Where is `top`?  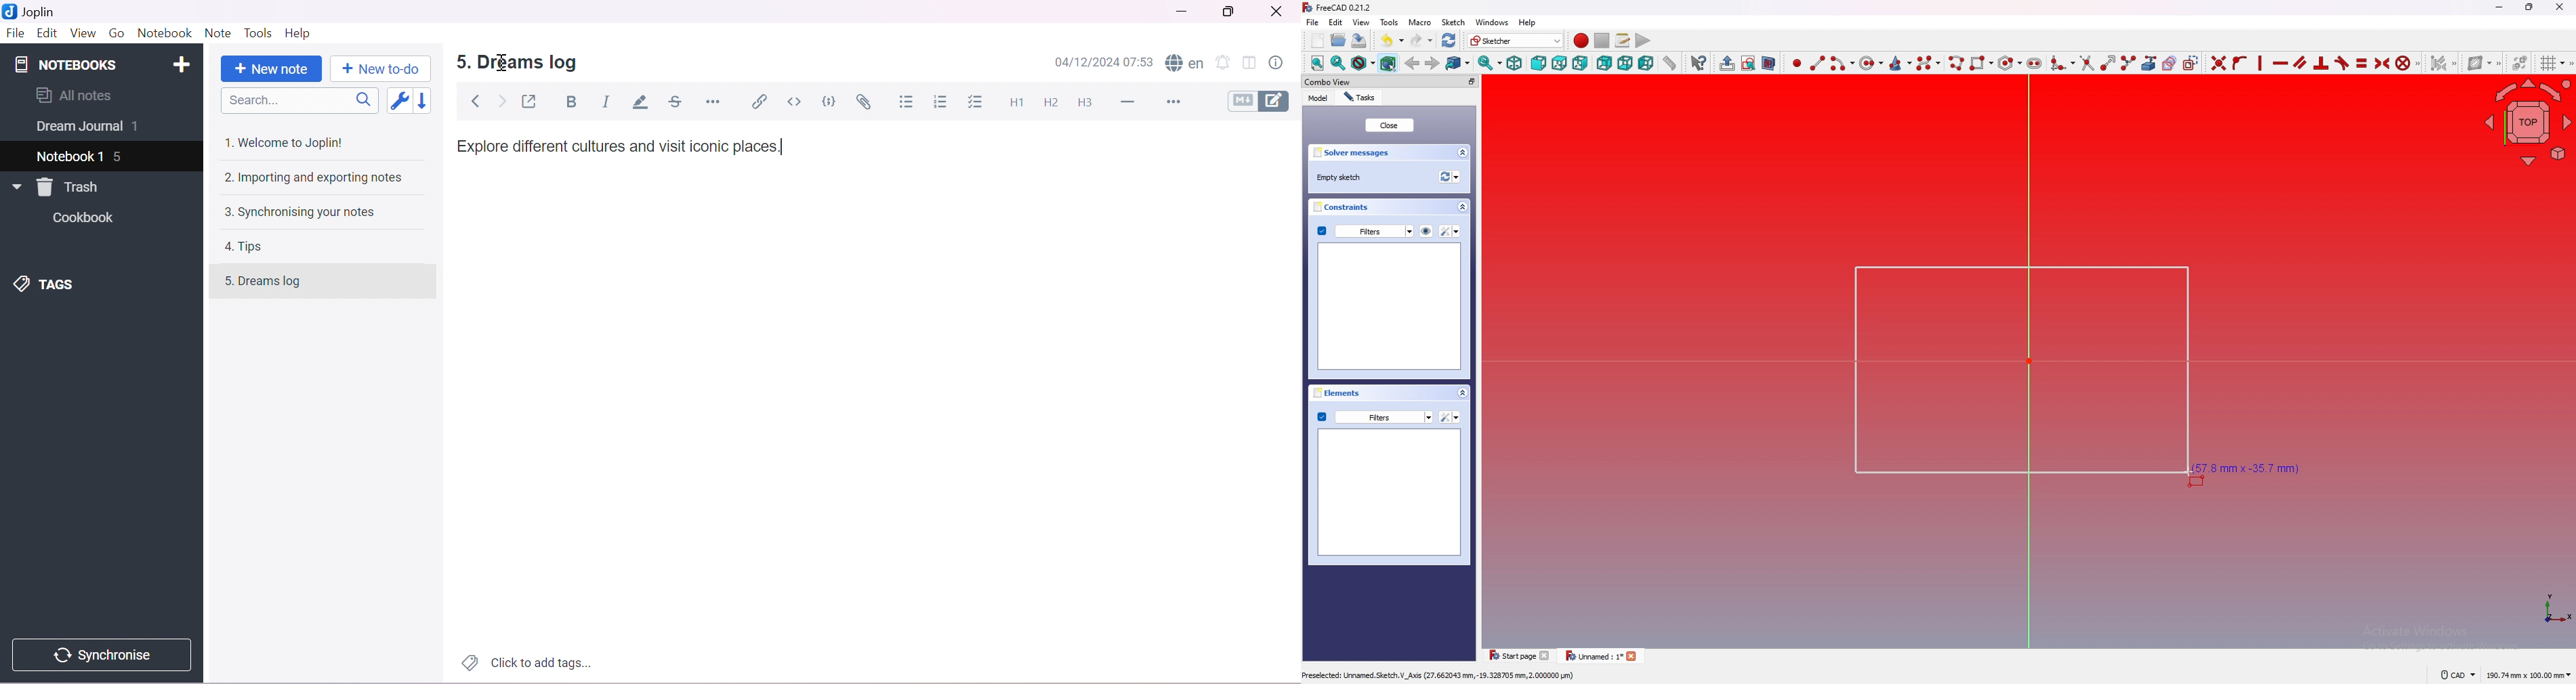 top is located at coordinates (1559, 63).